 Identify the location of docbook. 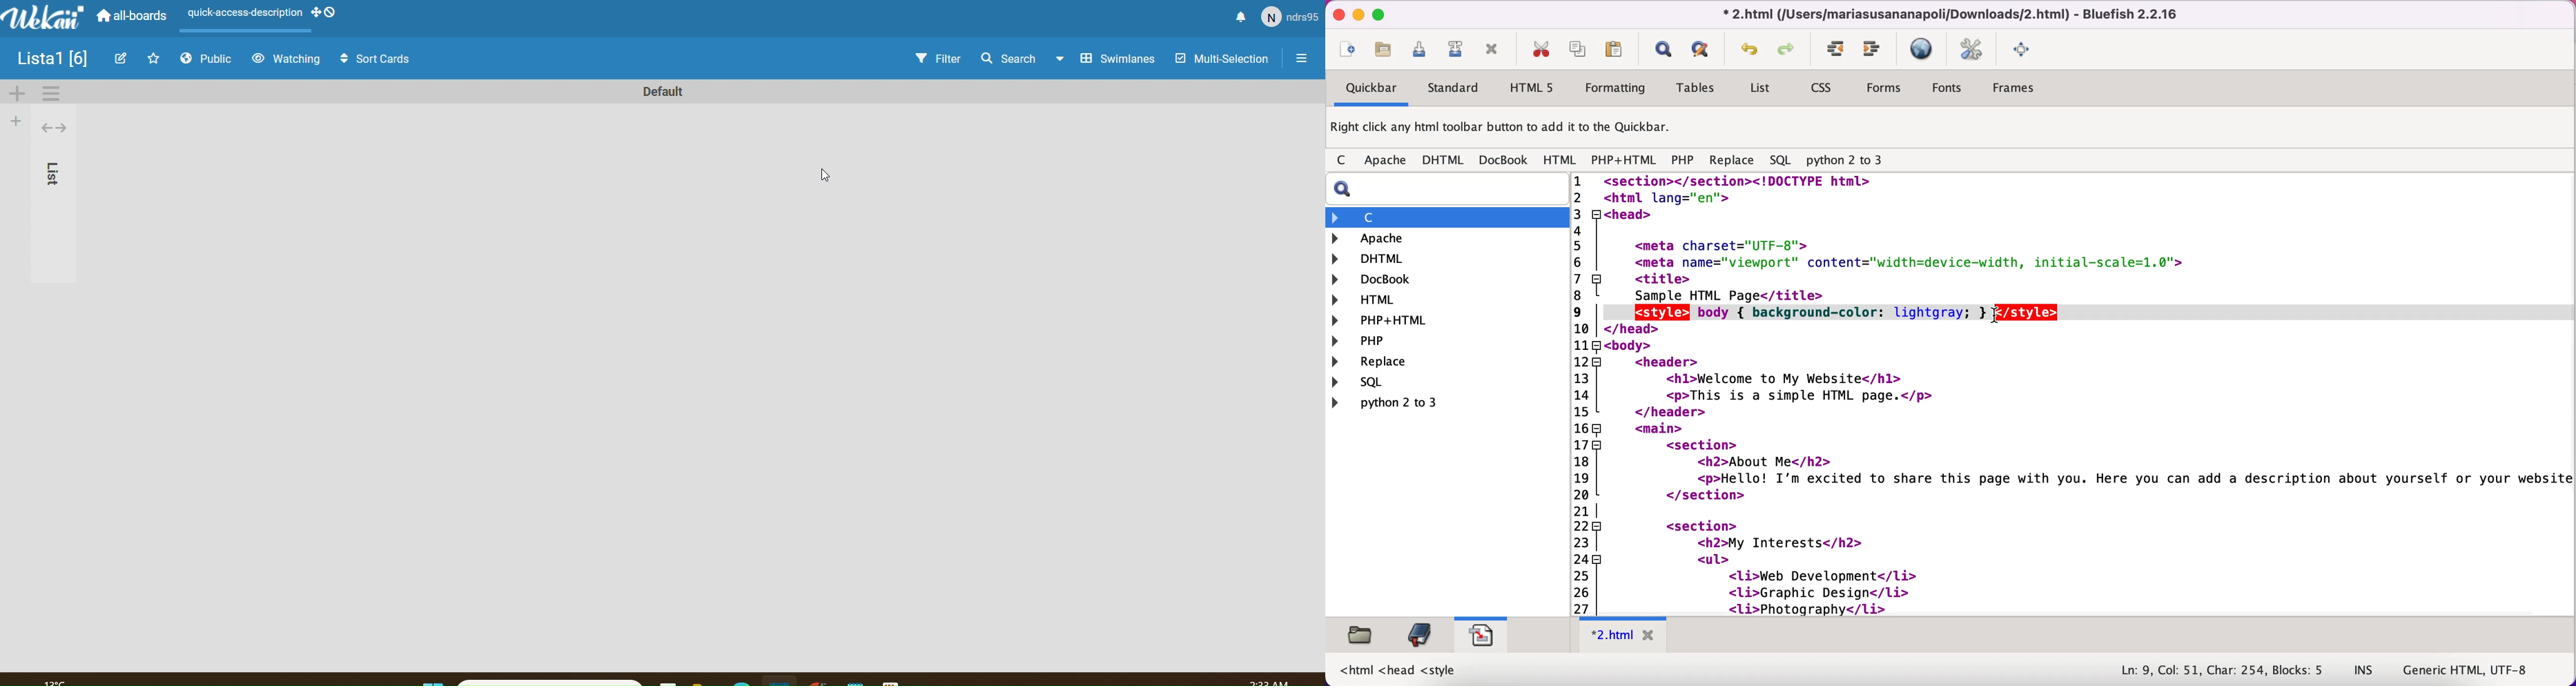
(1380, 280).